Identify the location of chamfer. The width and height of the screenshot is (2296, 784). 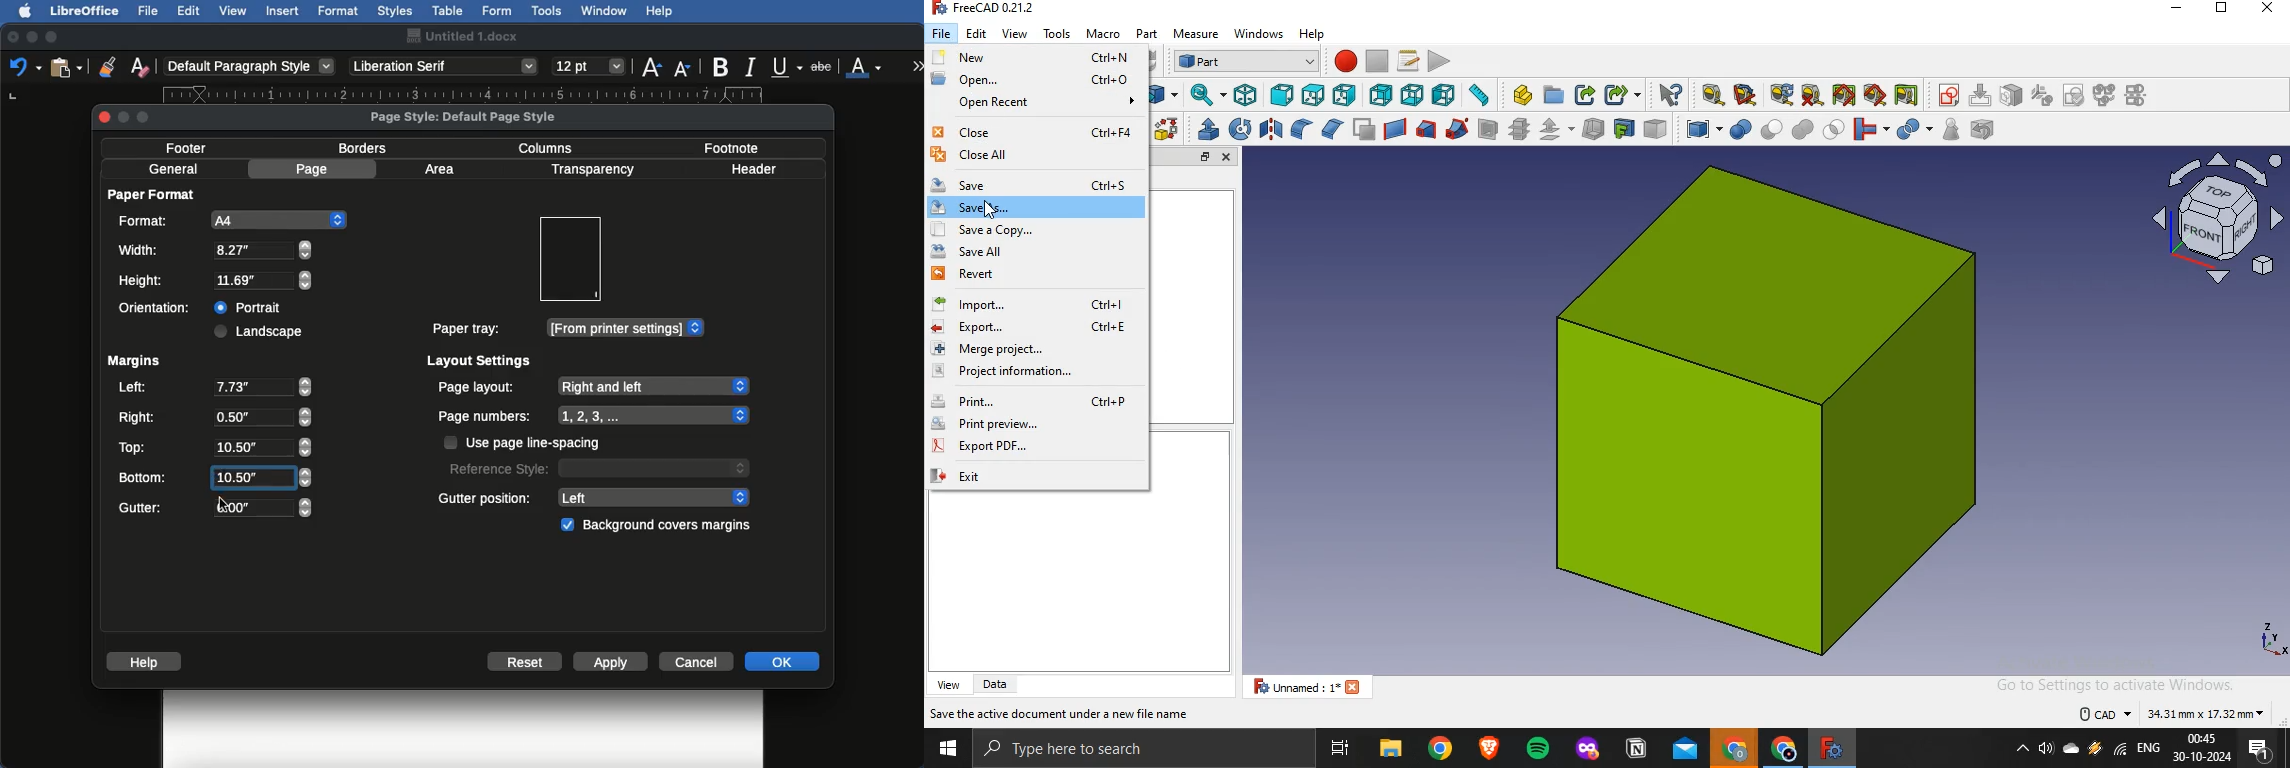
(1330, 129).